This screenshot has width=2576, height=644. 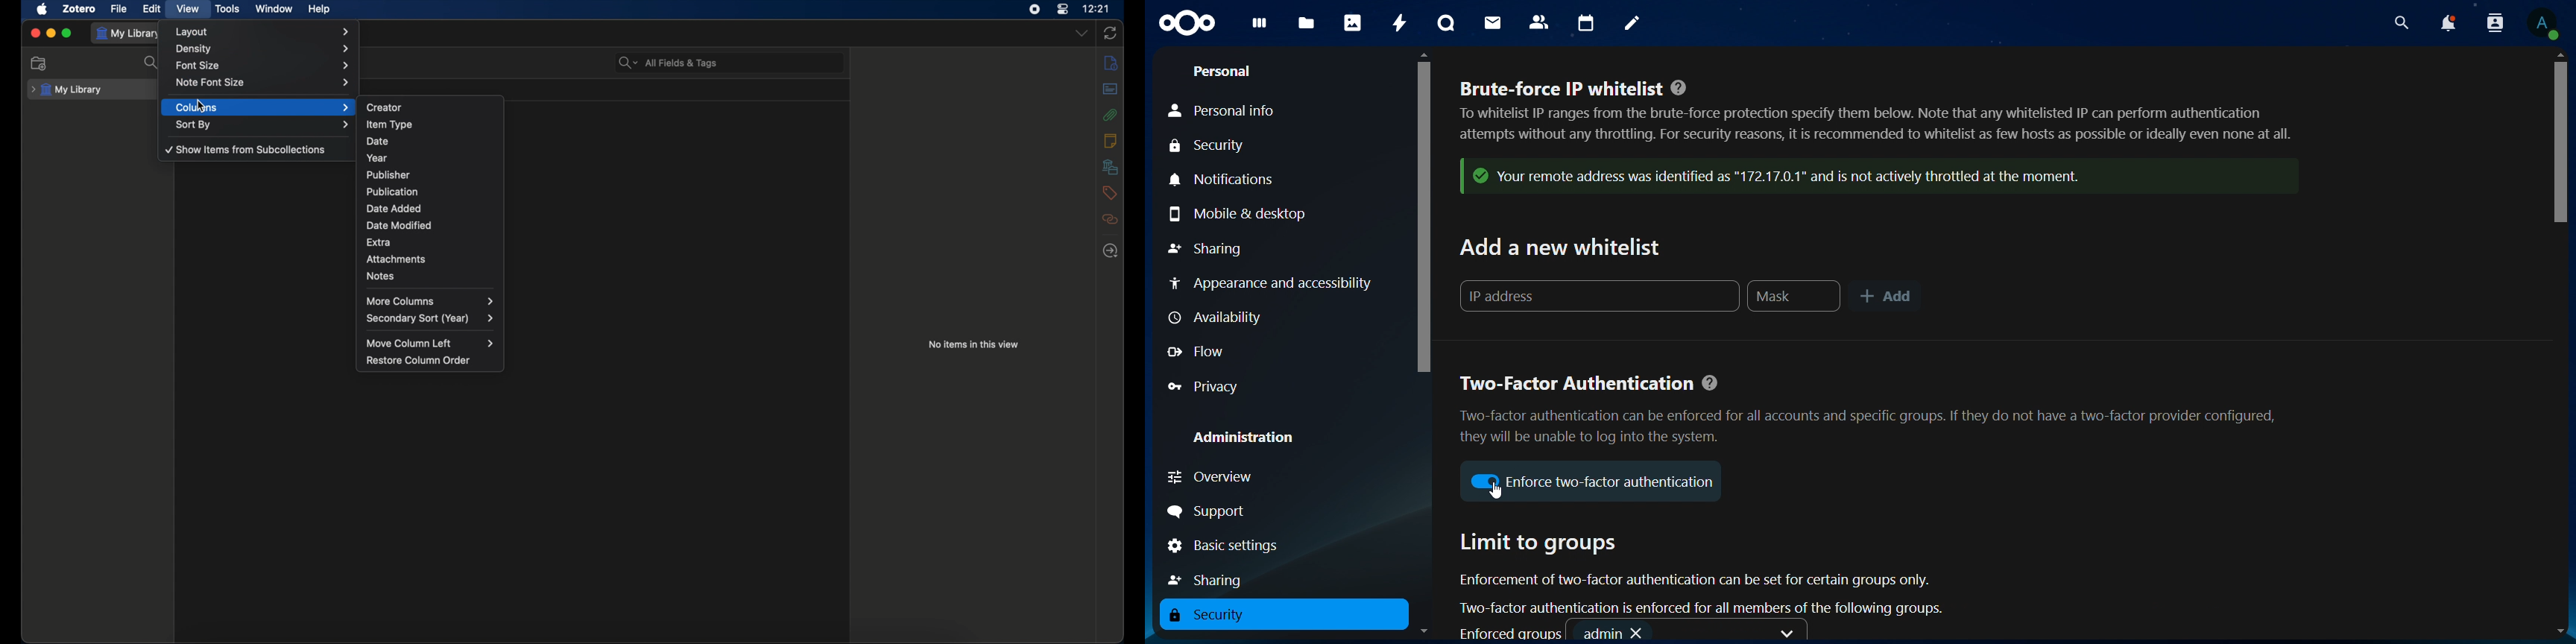 I want to click on maximize, so click(x=68, y=33).